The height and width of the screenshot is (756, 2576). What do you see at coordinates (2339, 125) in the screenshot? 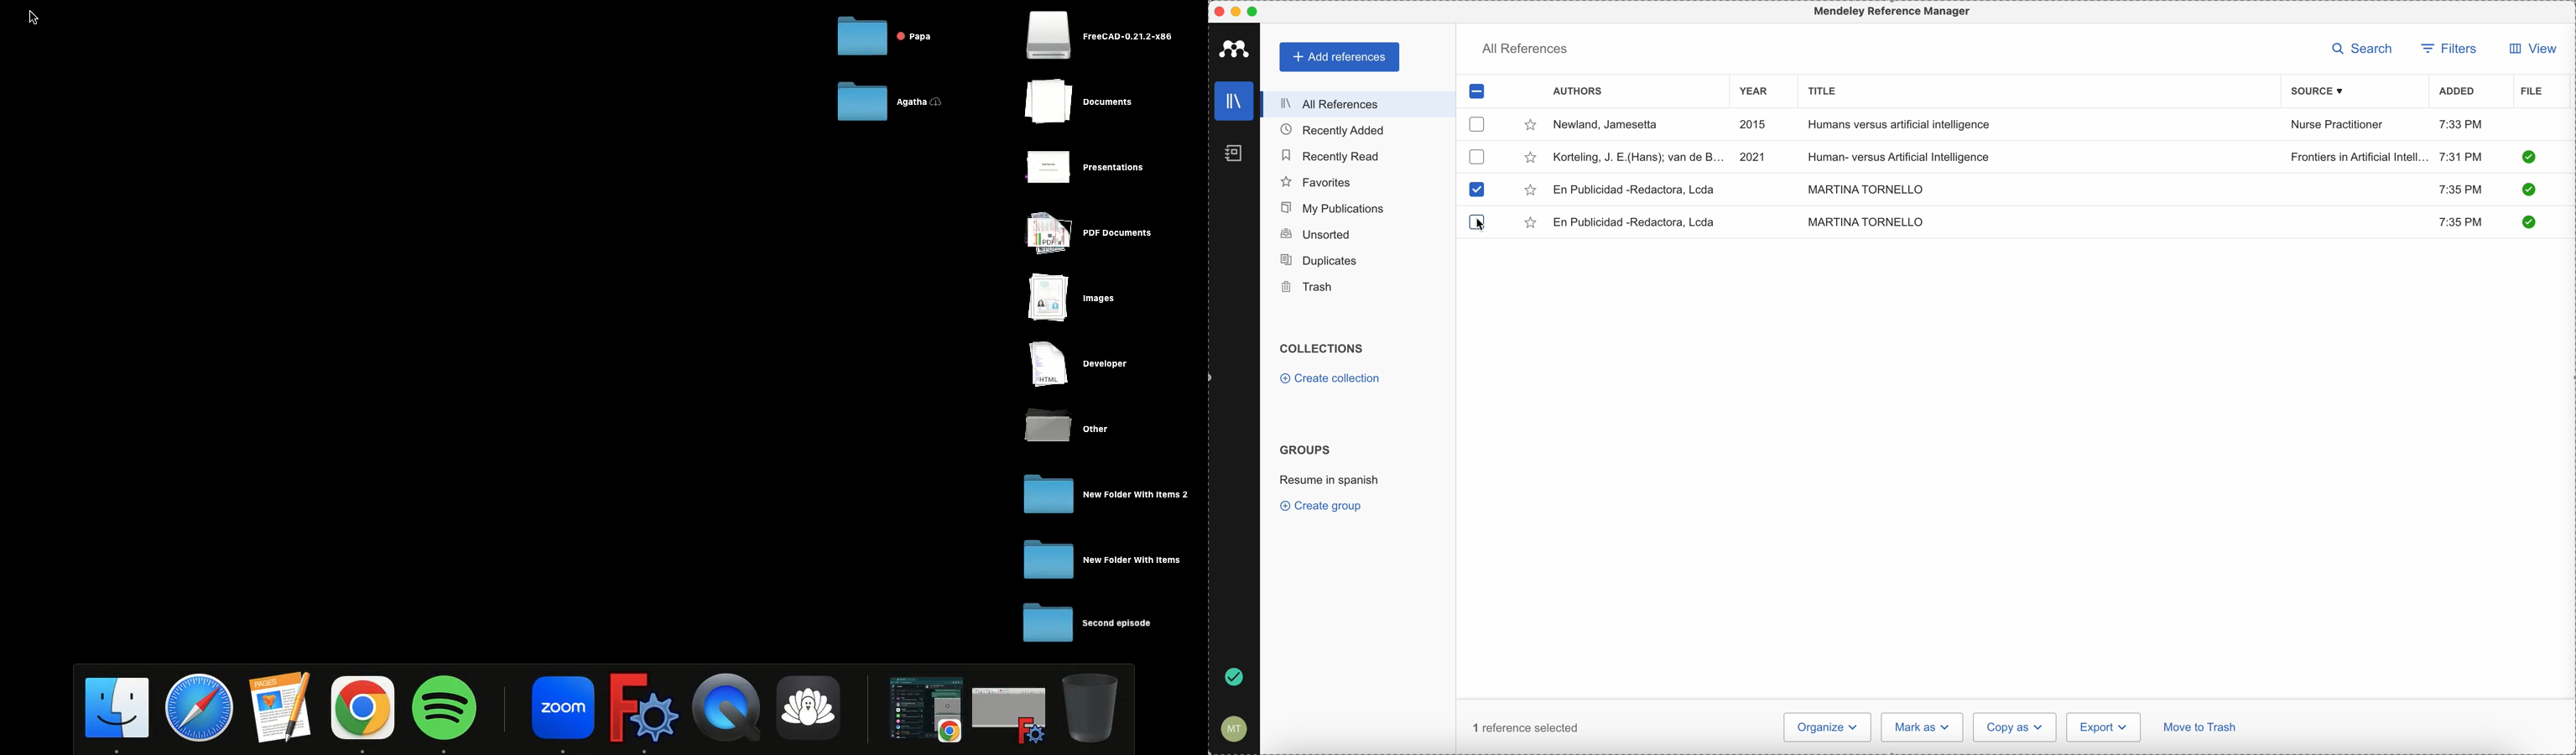
I see `Nurse Practitioner` at bounding box center [2339, 125].